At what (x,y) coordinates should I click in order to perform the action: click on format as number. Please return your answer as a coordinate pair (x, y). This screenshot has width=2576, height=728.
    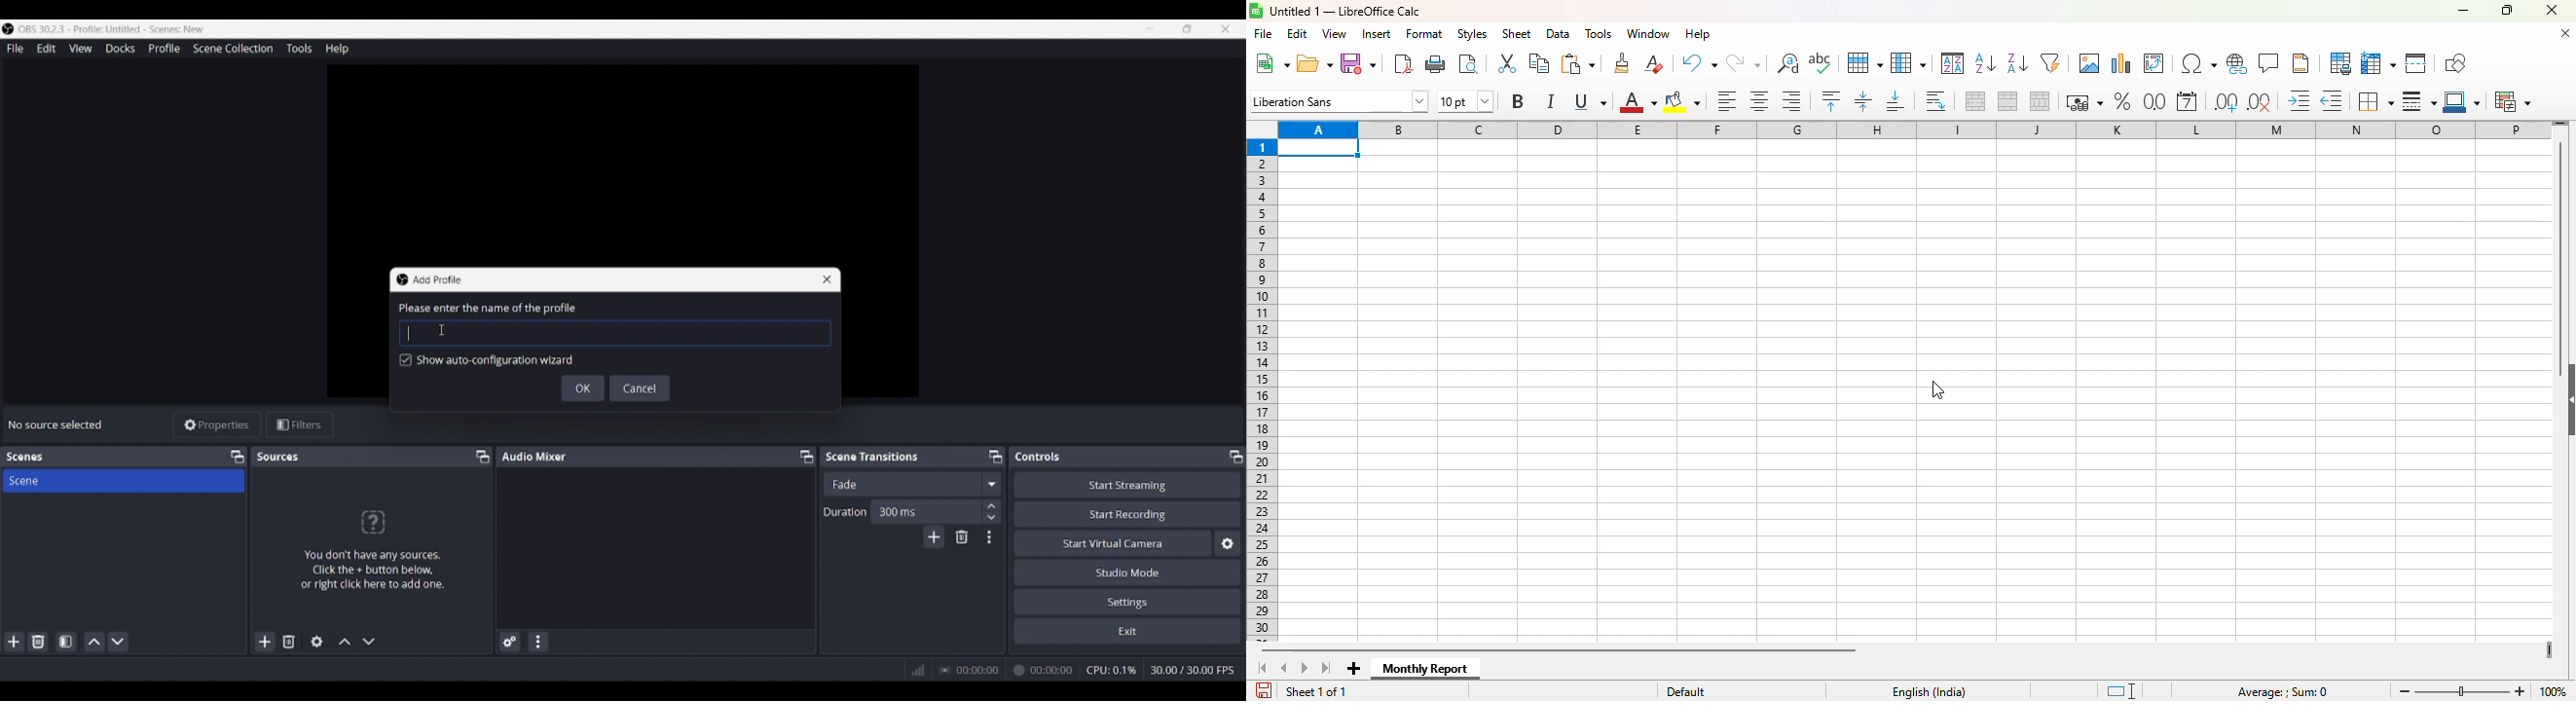
    Looking at the image, I should click on (2154, 100).